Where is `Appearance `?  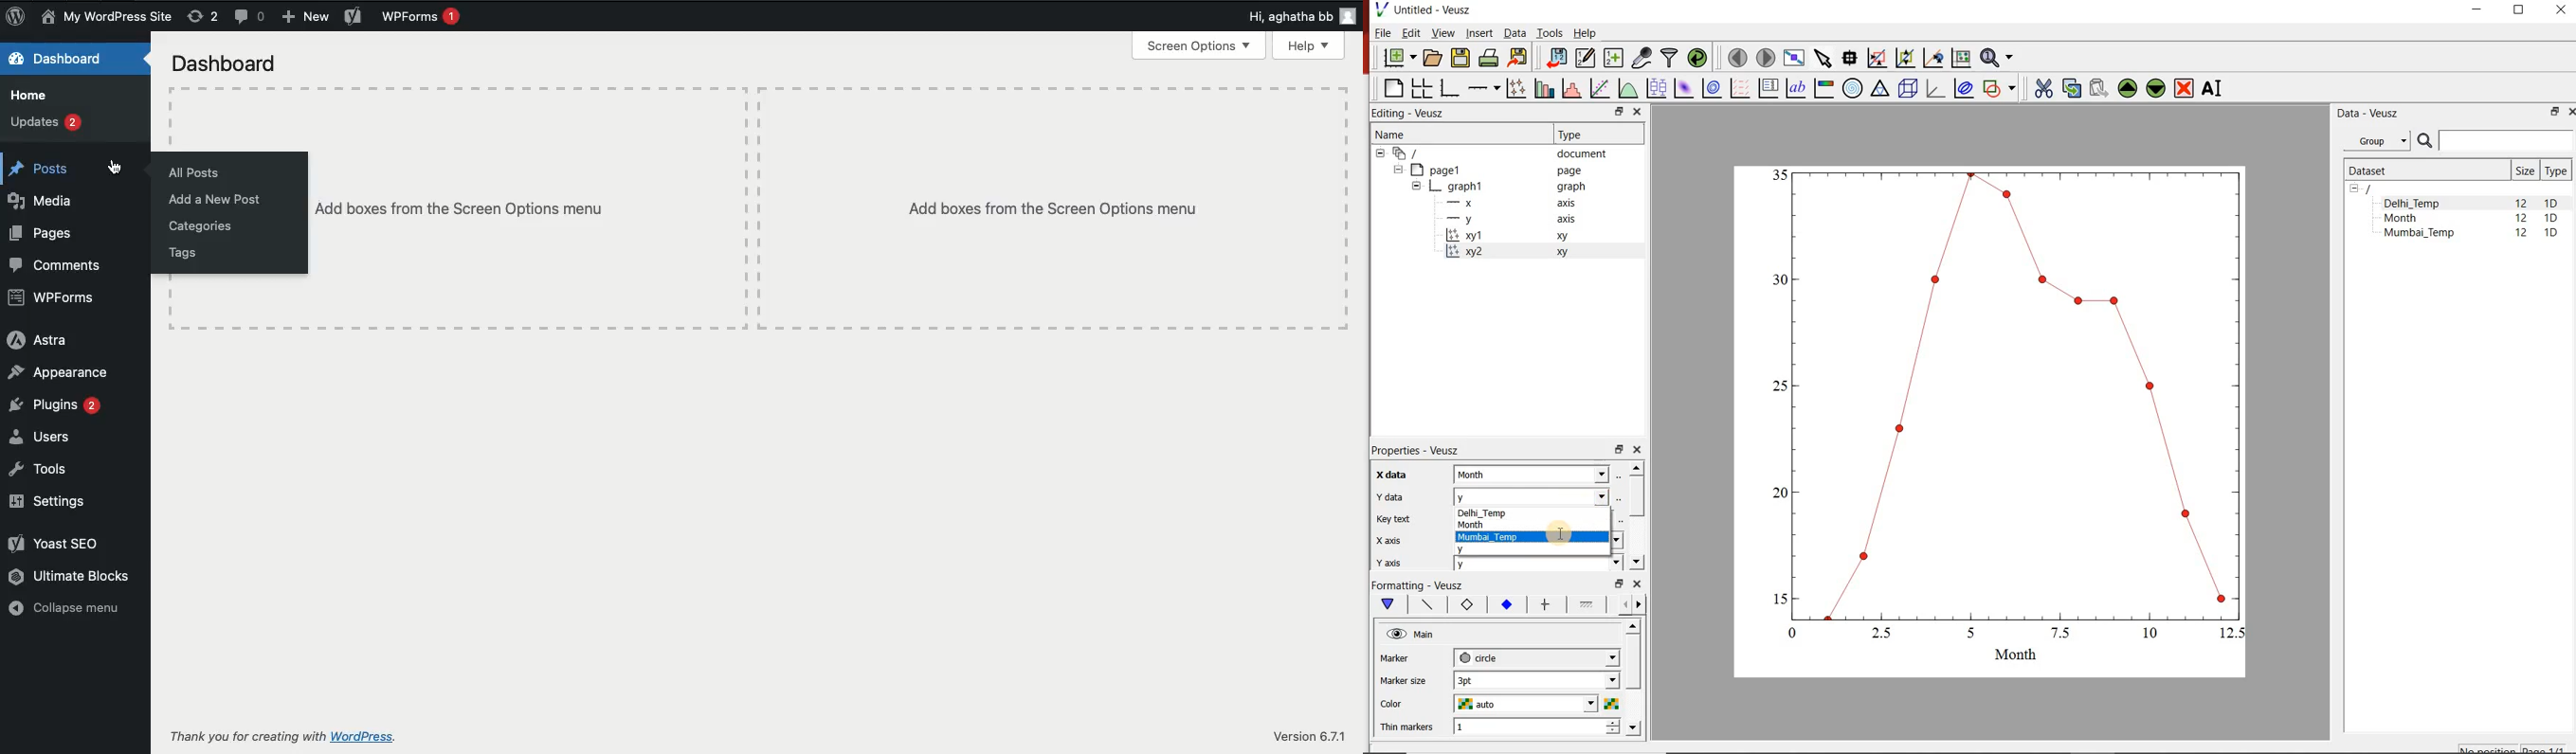
Appearance  is located at coordinates (61, 372).